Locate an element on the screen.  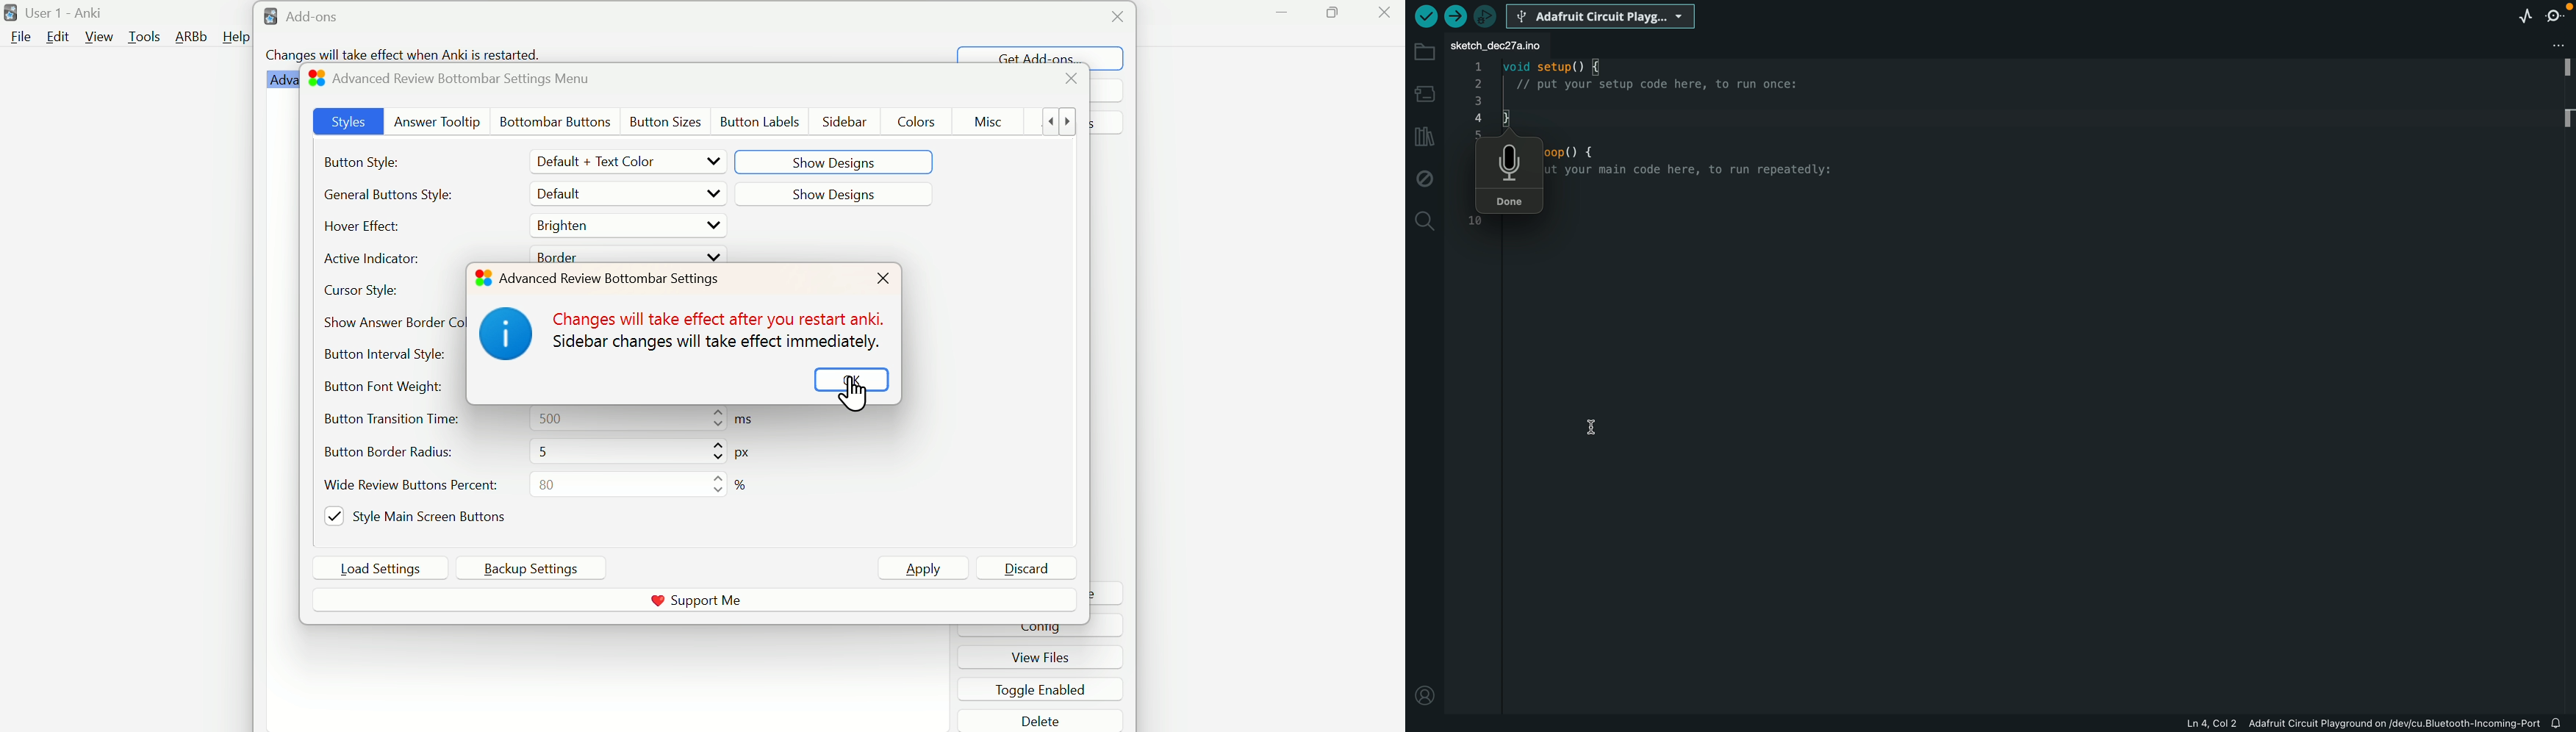
Colors is located at coordinates (911, 123).